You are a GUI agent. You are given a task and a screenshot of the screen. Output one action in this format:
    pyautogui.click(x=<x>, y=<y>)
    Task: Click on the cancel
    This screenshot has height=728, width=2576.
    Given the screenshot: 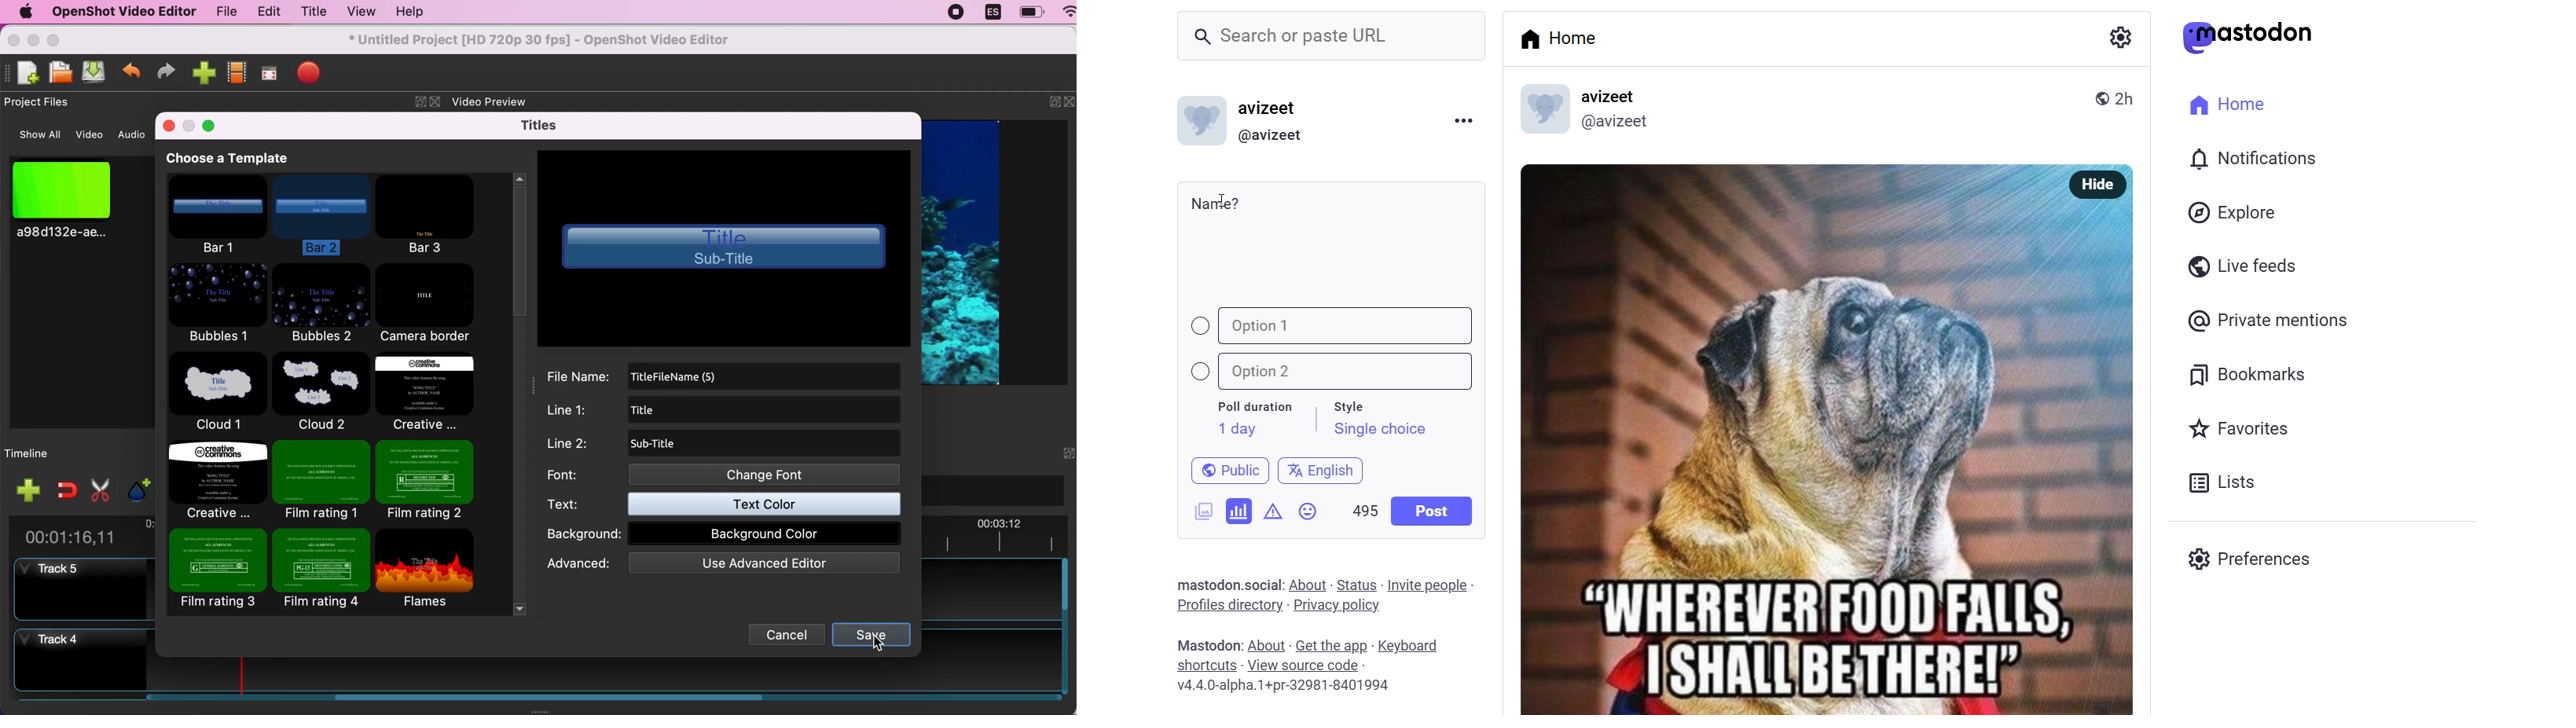 What is the action you would take?
    pyautogui.click(x=785, y=634)
    